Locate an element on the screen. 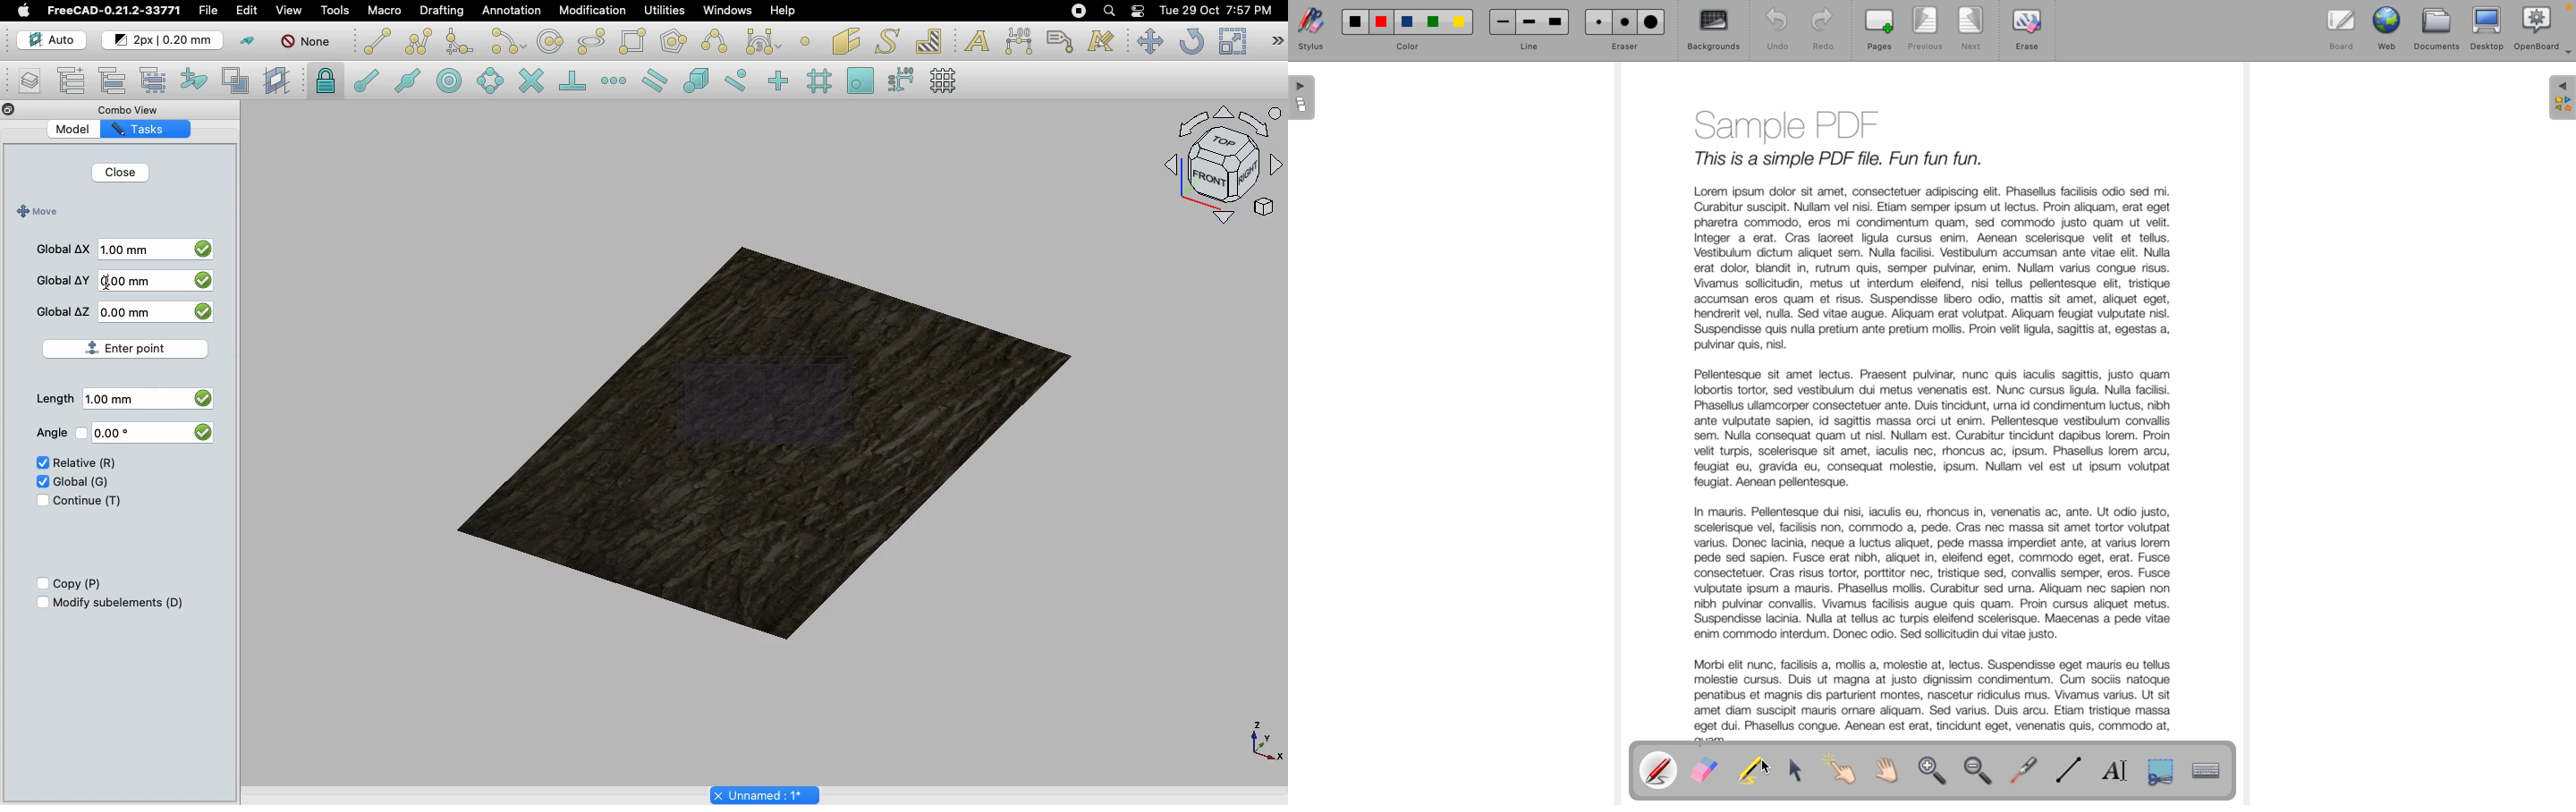 Image resolution: width=2576 pixels, height=812 pixels. Annotation is located at coordinates (512, 10).